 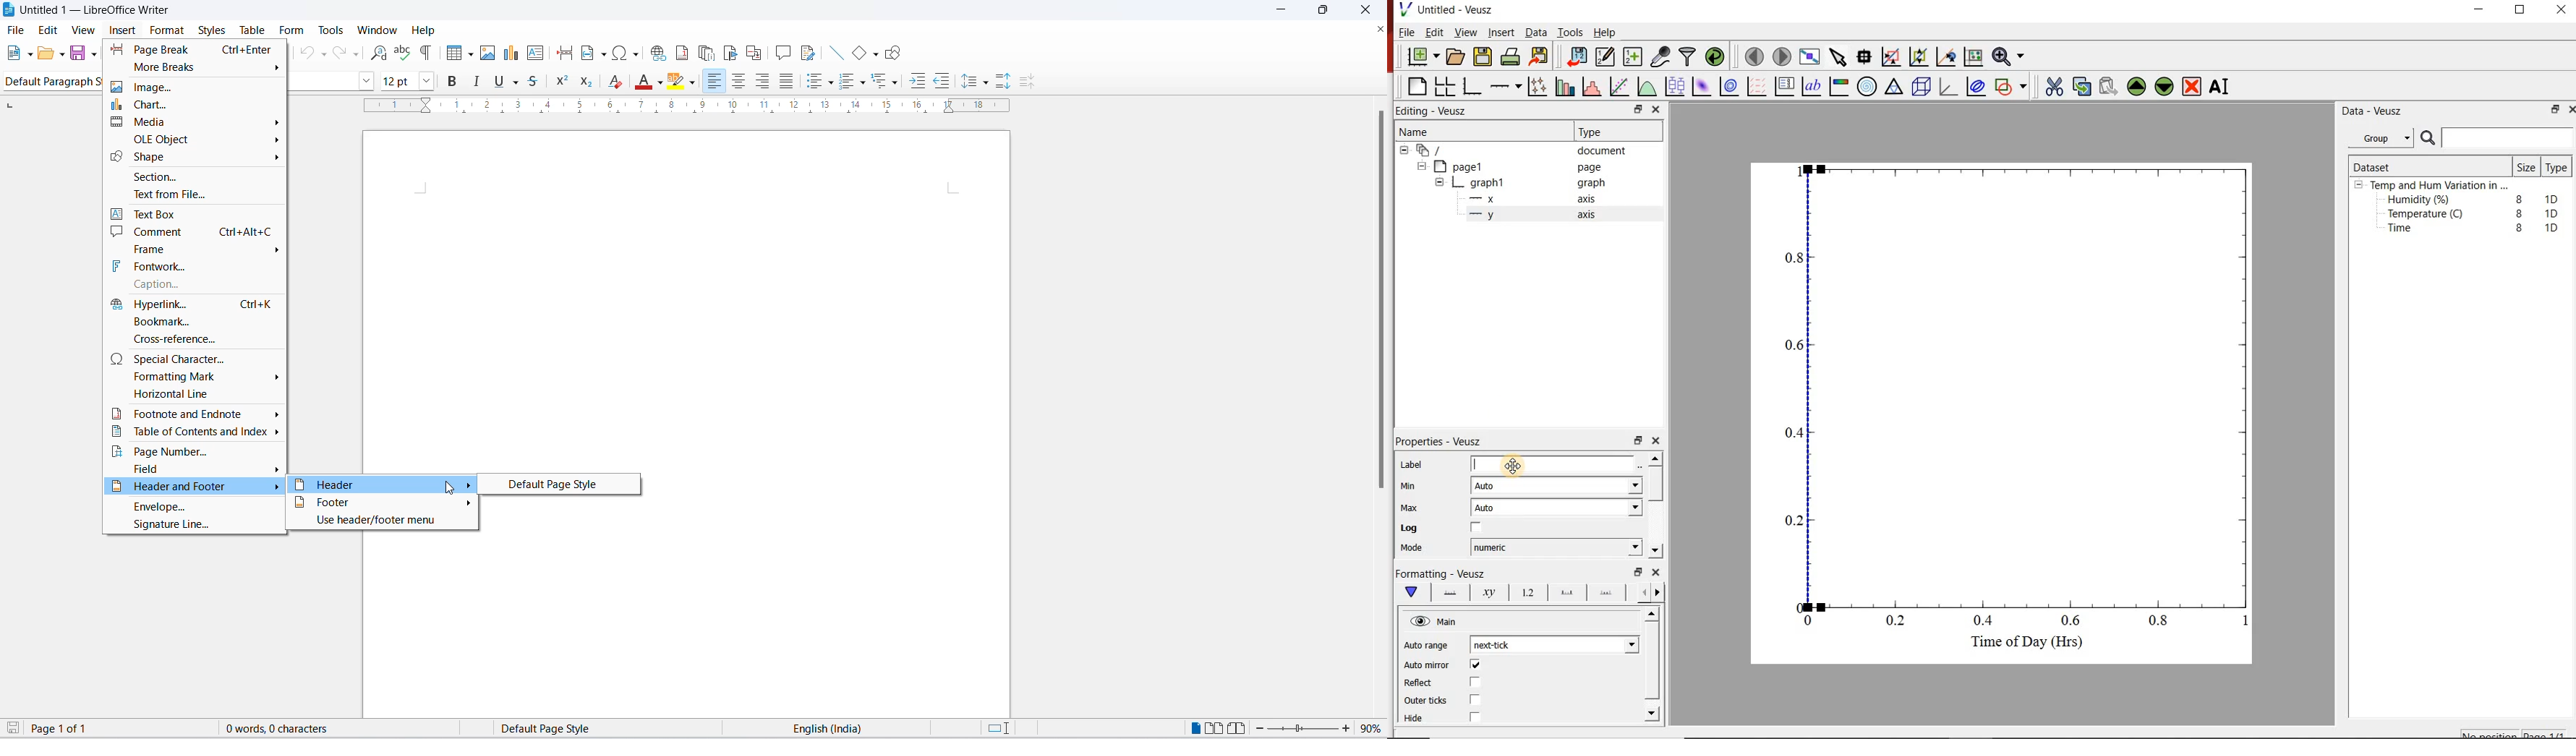 What do you see at coordinates (46, 54) in the screenshot?
I see `open` at bounding box center [46, 54].